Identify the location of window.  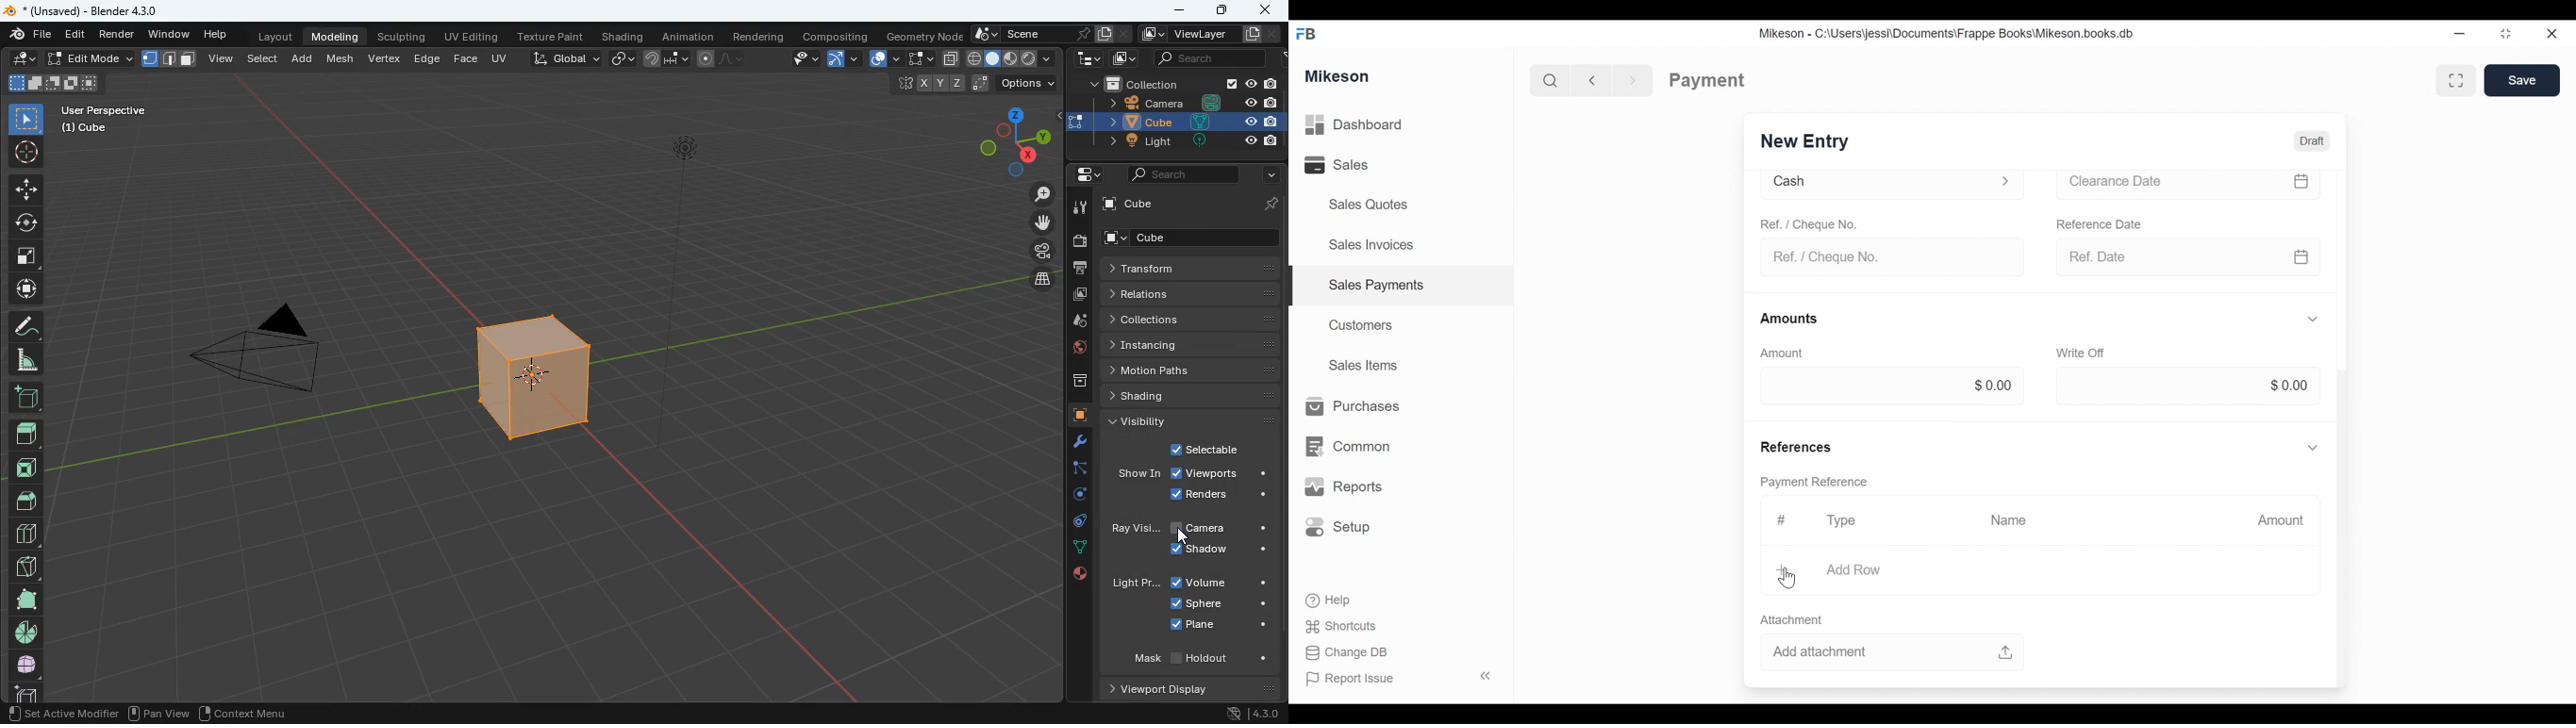
(167, 35).